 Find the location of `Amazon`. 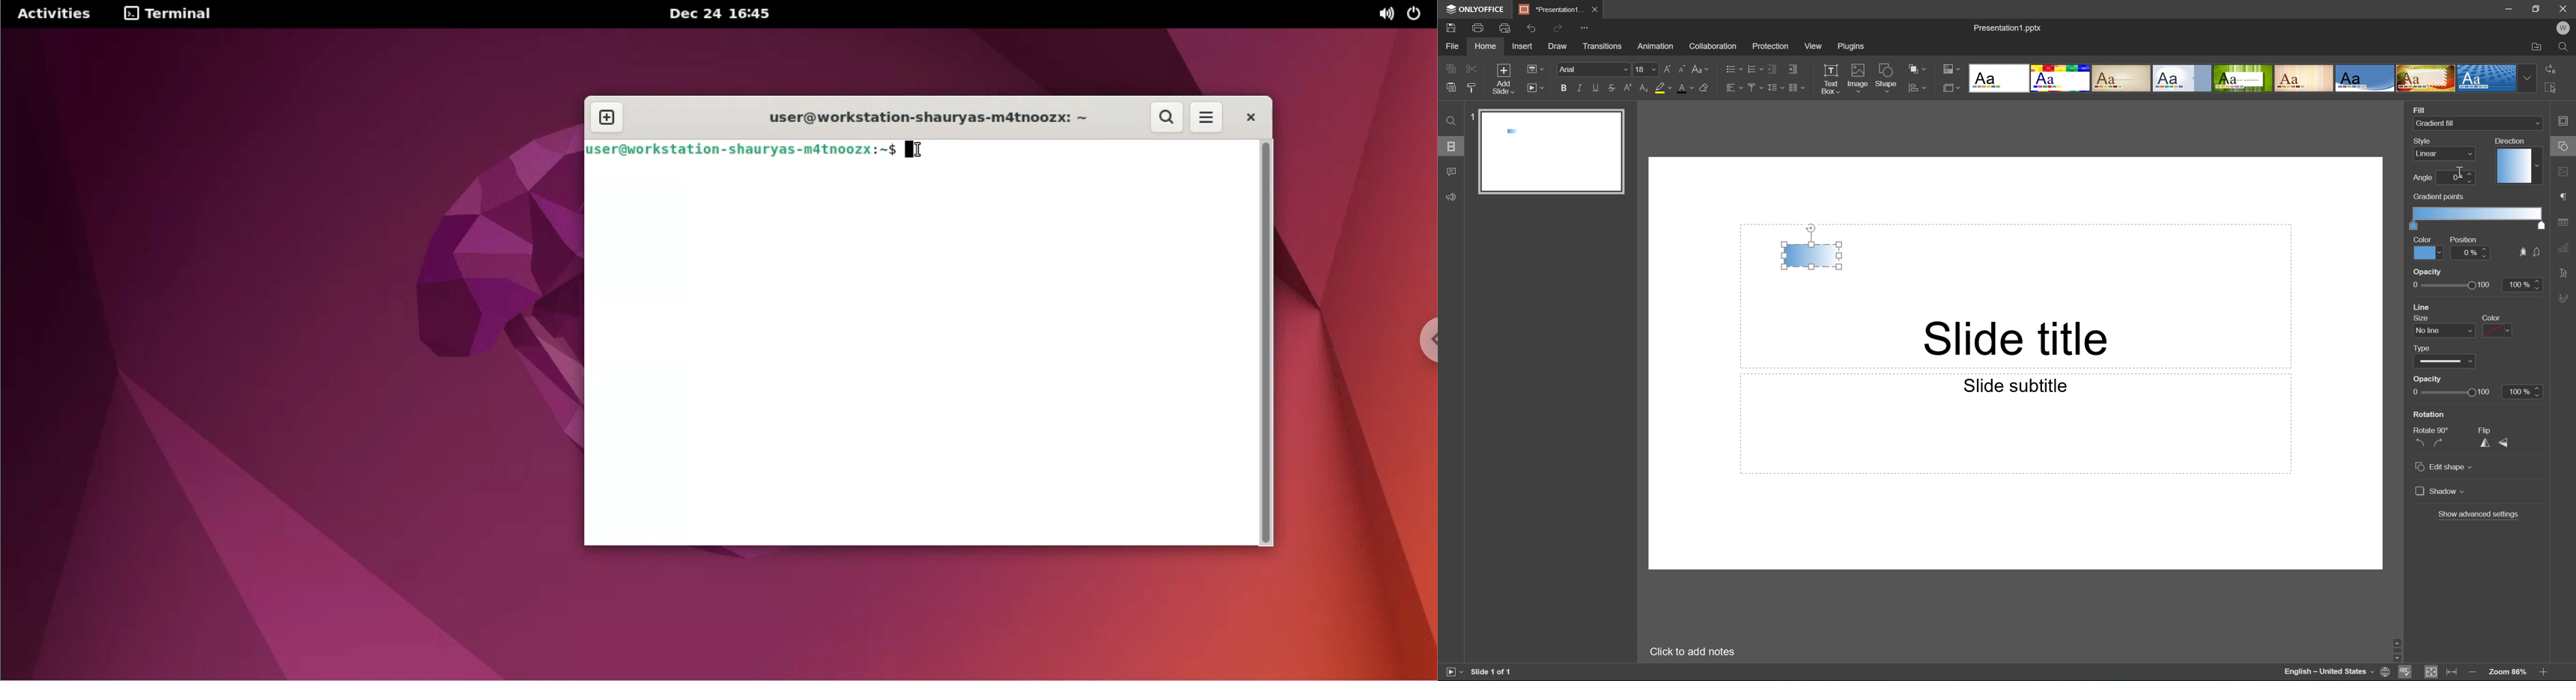

Amazon is located at coordinates (1656, 45).